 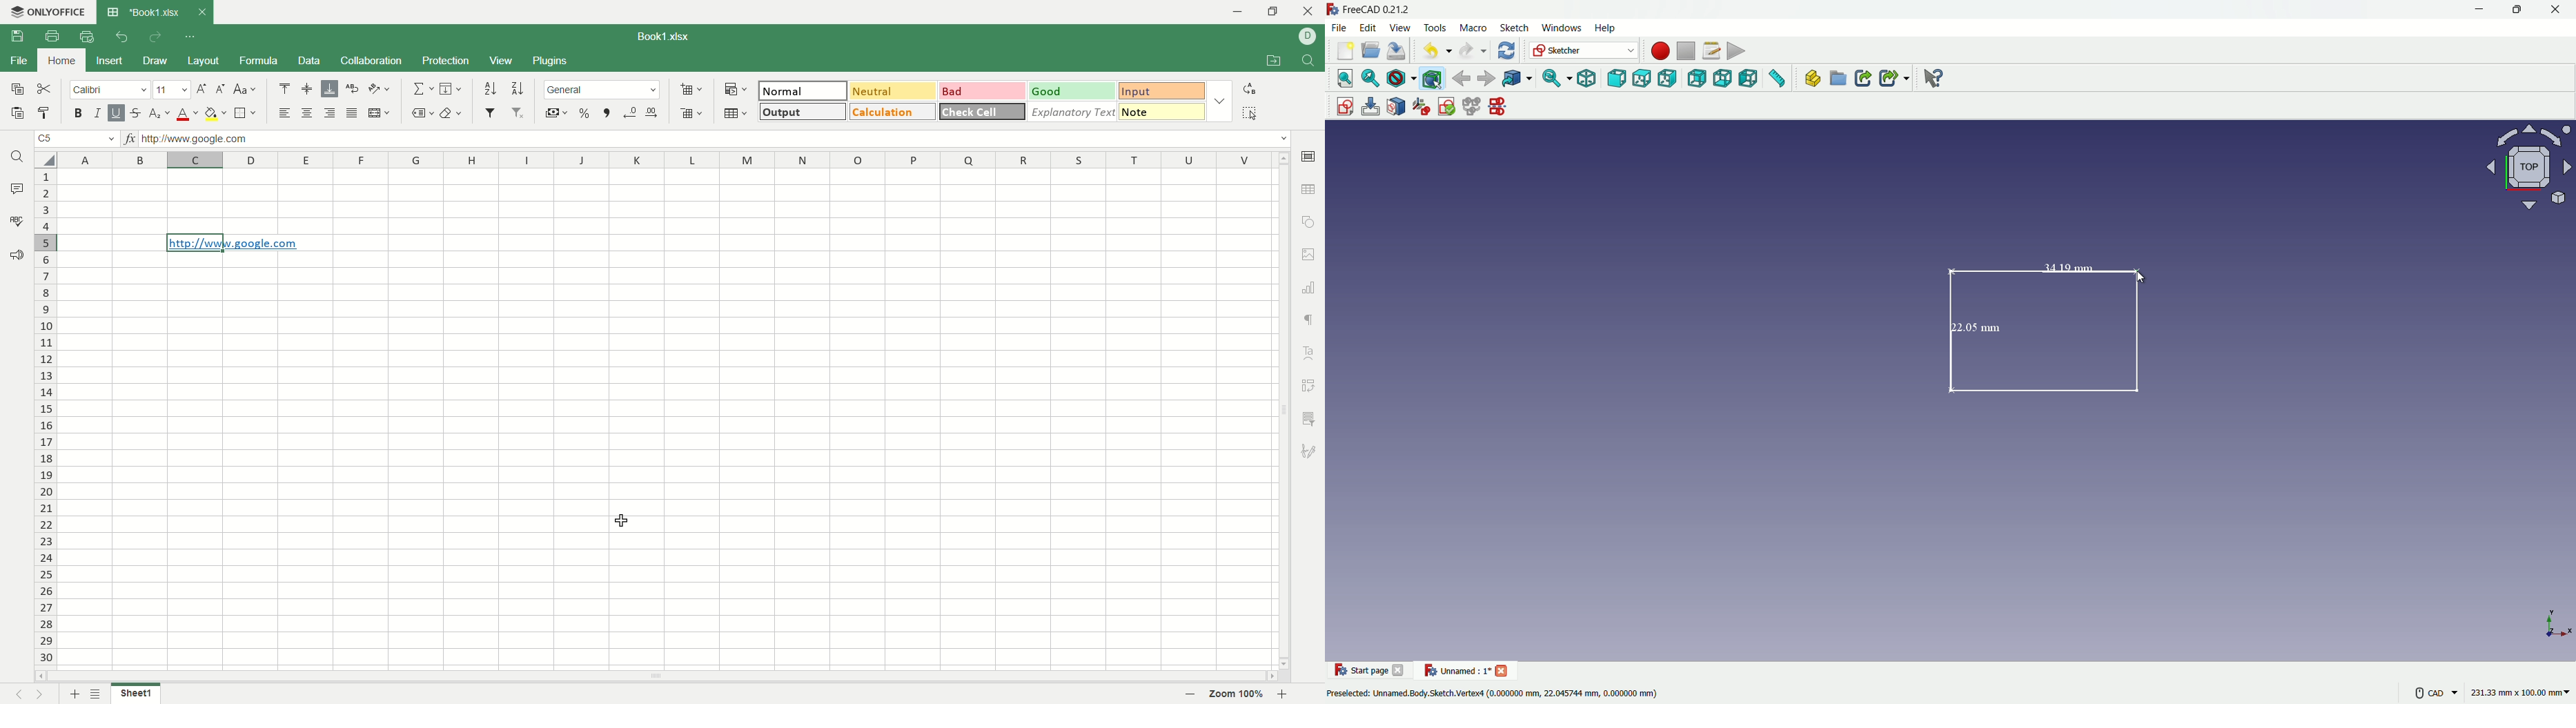 I want to click on font color, so click(x=185, y=115).